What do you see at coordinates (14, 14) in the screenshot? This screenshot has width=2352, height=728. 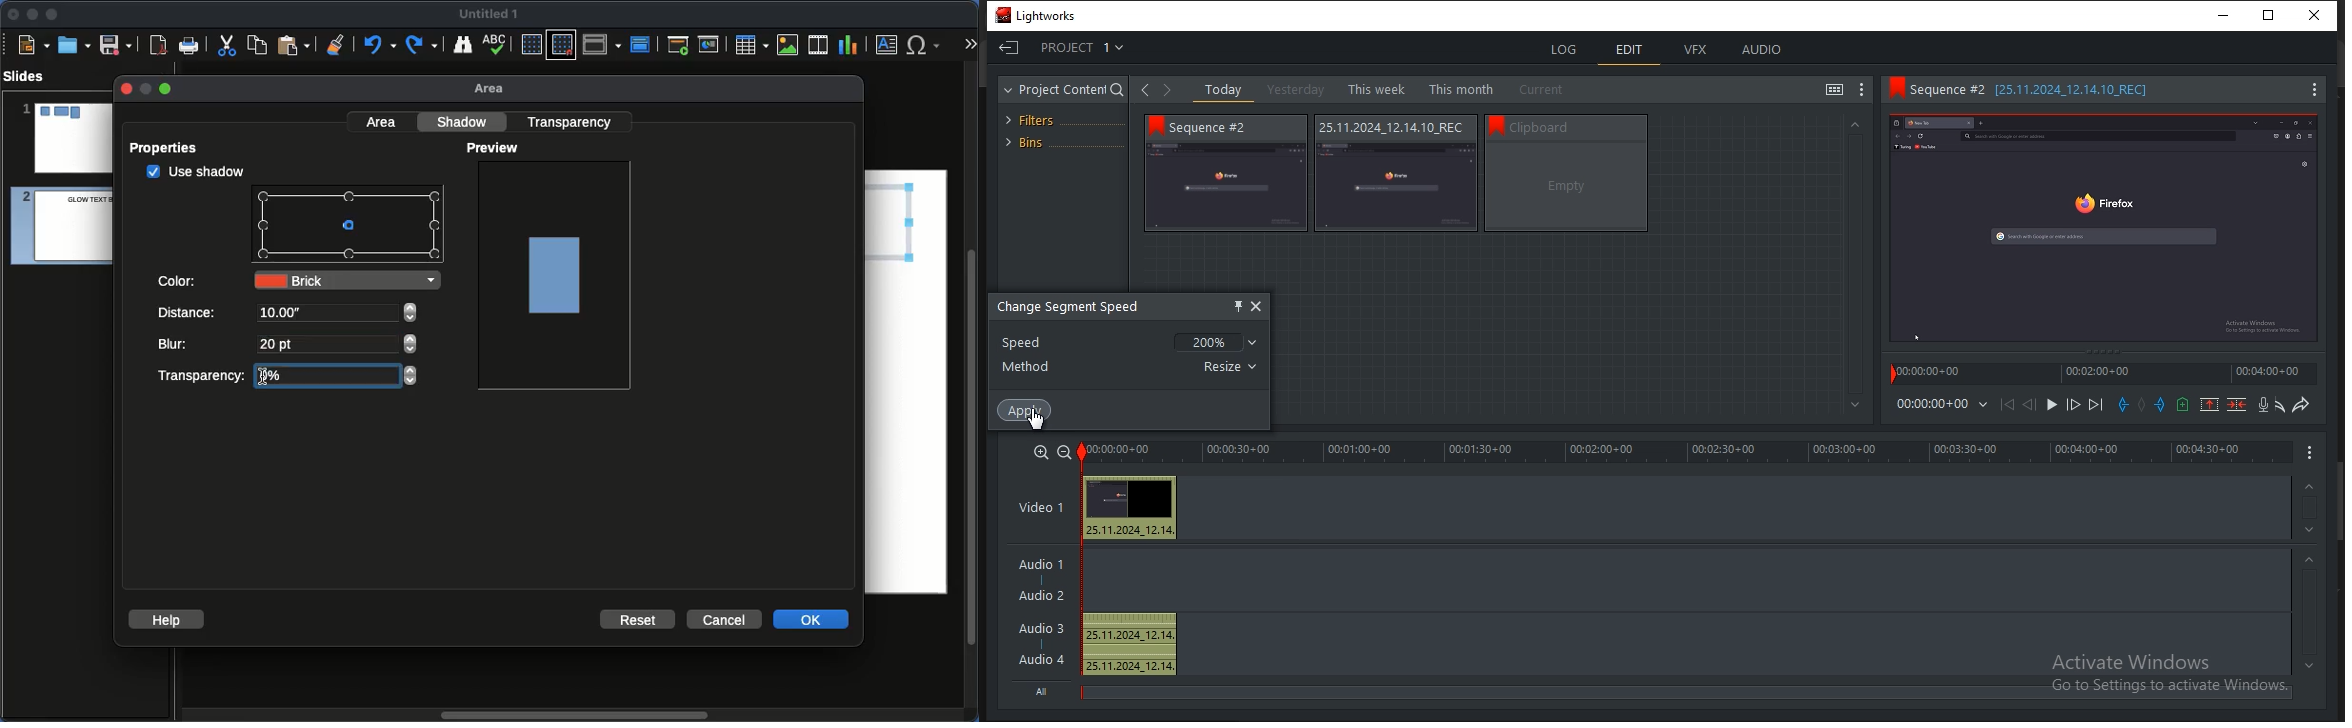 I see `Close` at bounding box center [14, 14].